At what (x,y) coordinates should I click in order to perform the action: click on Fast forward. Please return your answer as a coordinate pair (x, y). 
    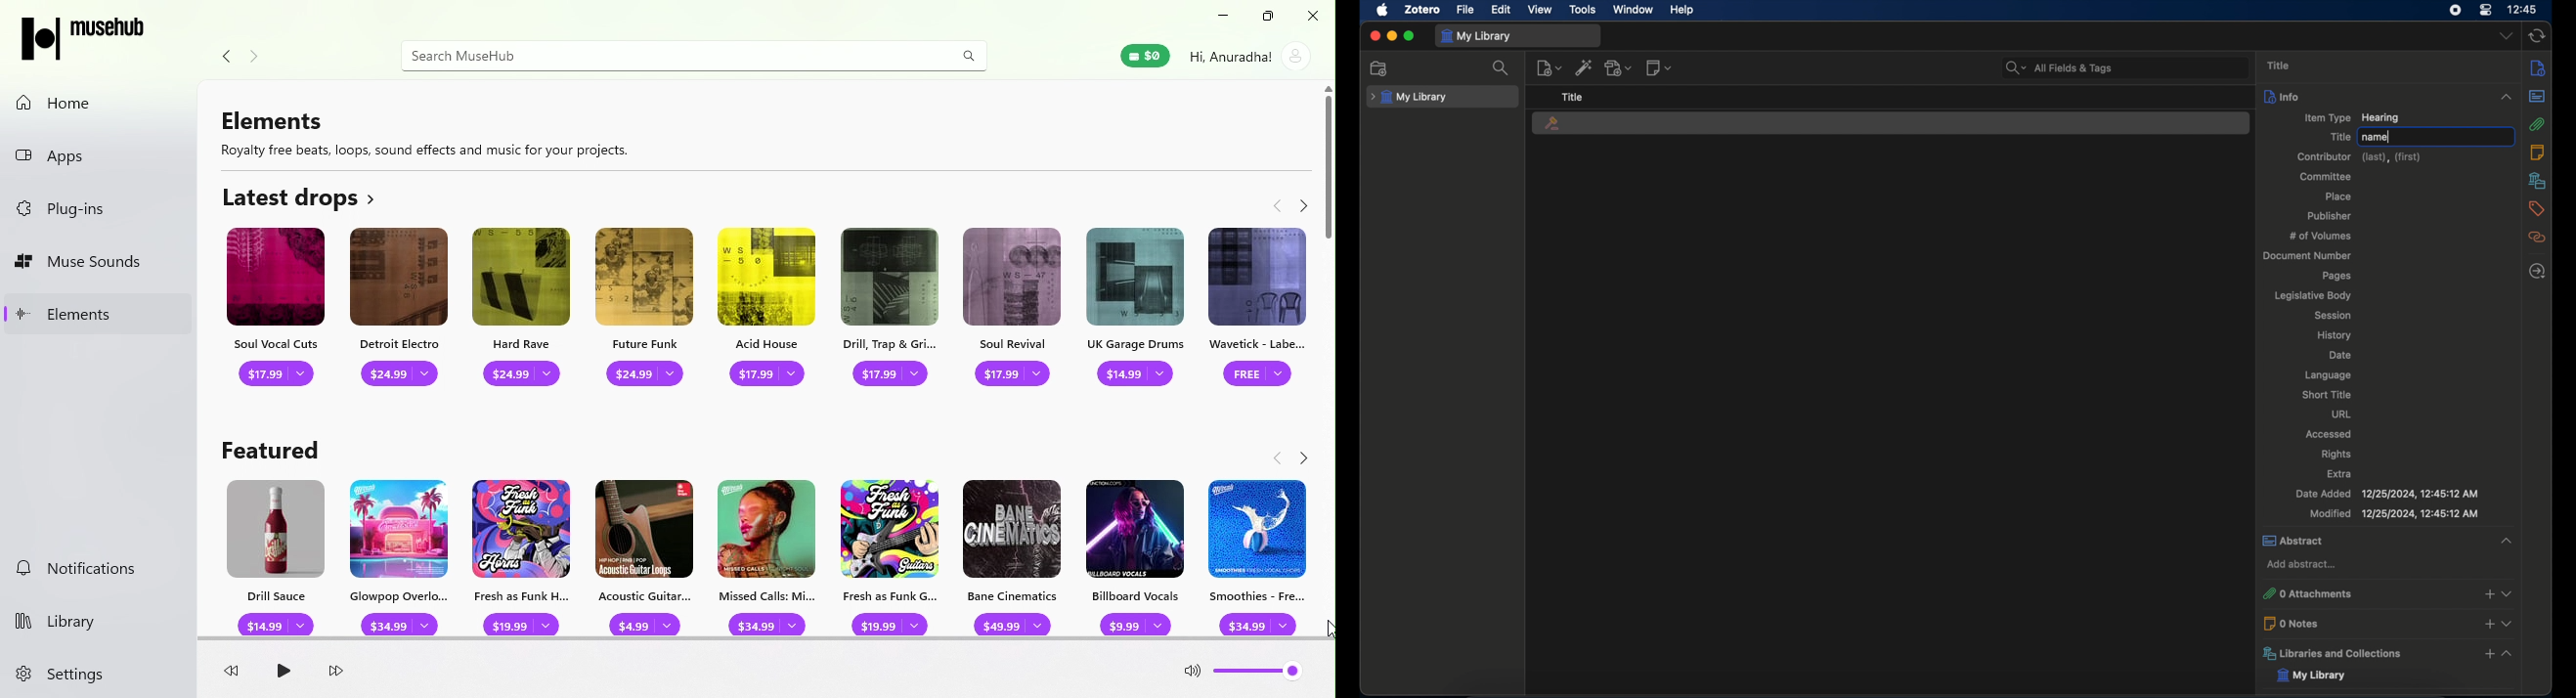
    Looking at the image, I should click on (336, 673).